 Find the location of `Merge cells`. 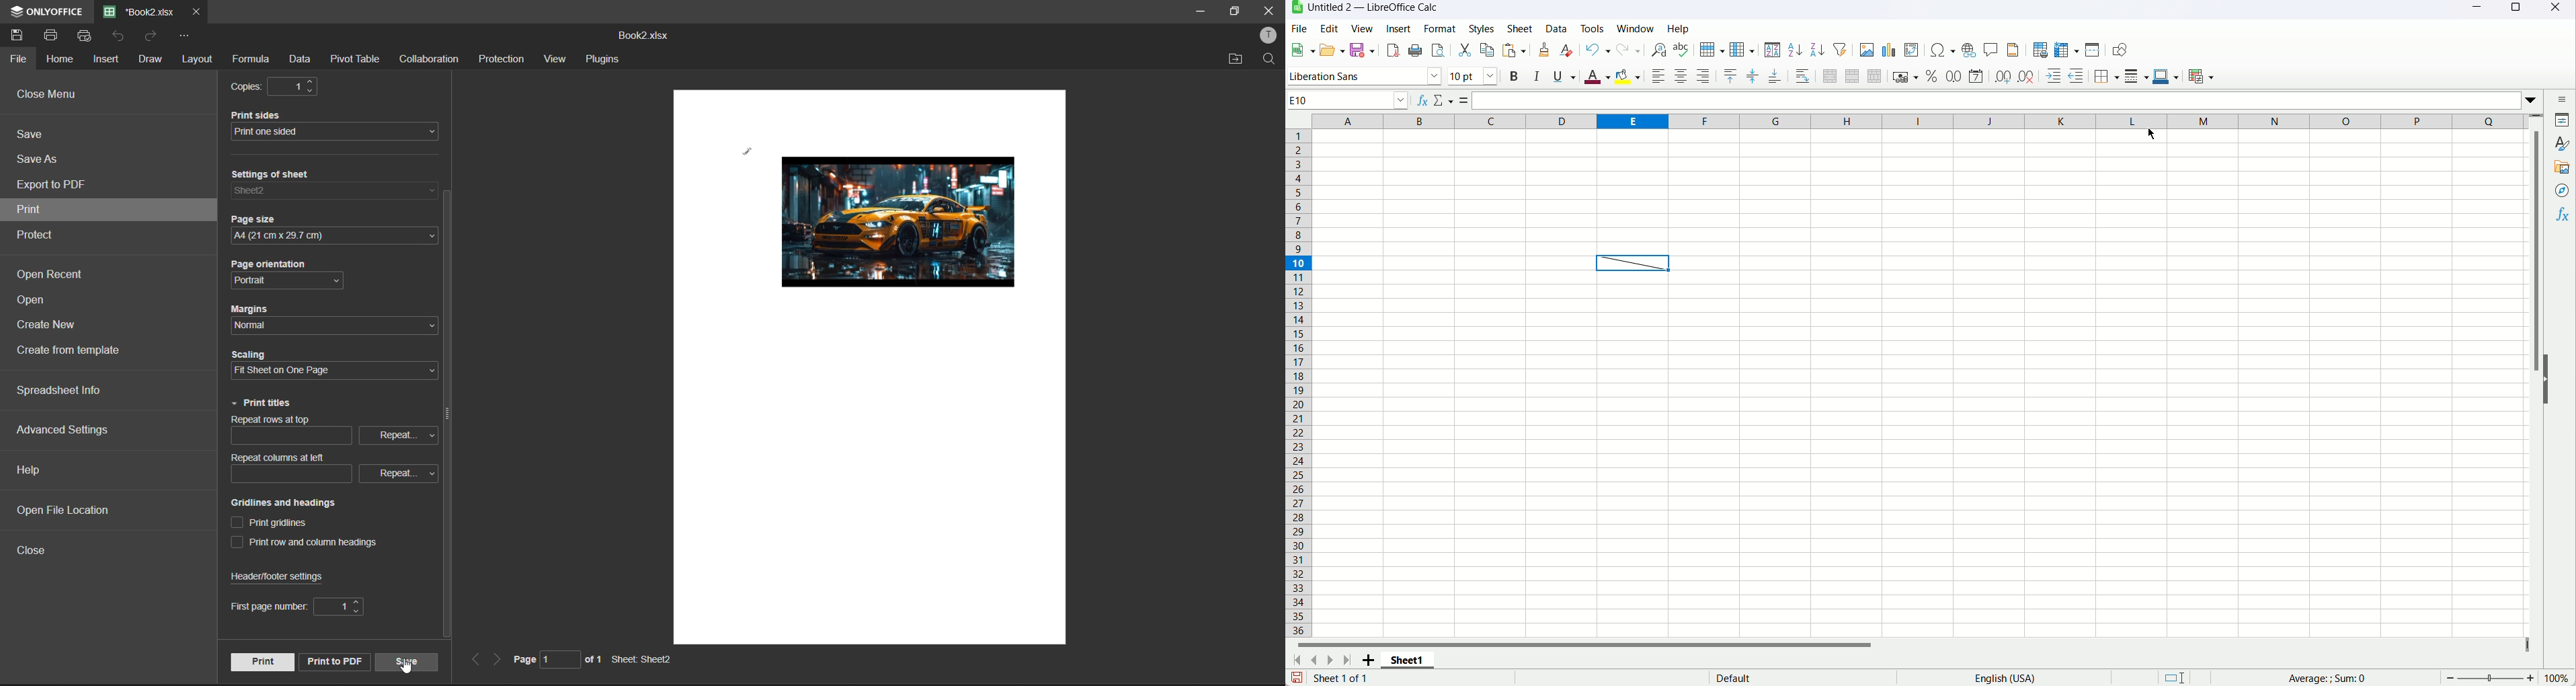

Merge cells is located at coordinates (1853, 76).